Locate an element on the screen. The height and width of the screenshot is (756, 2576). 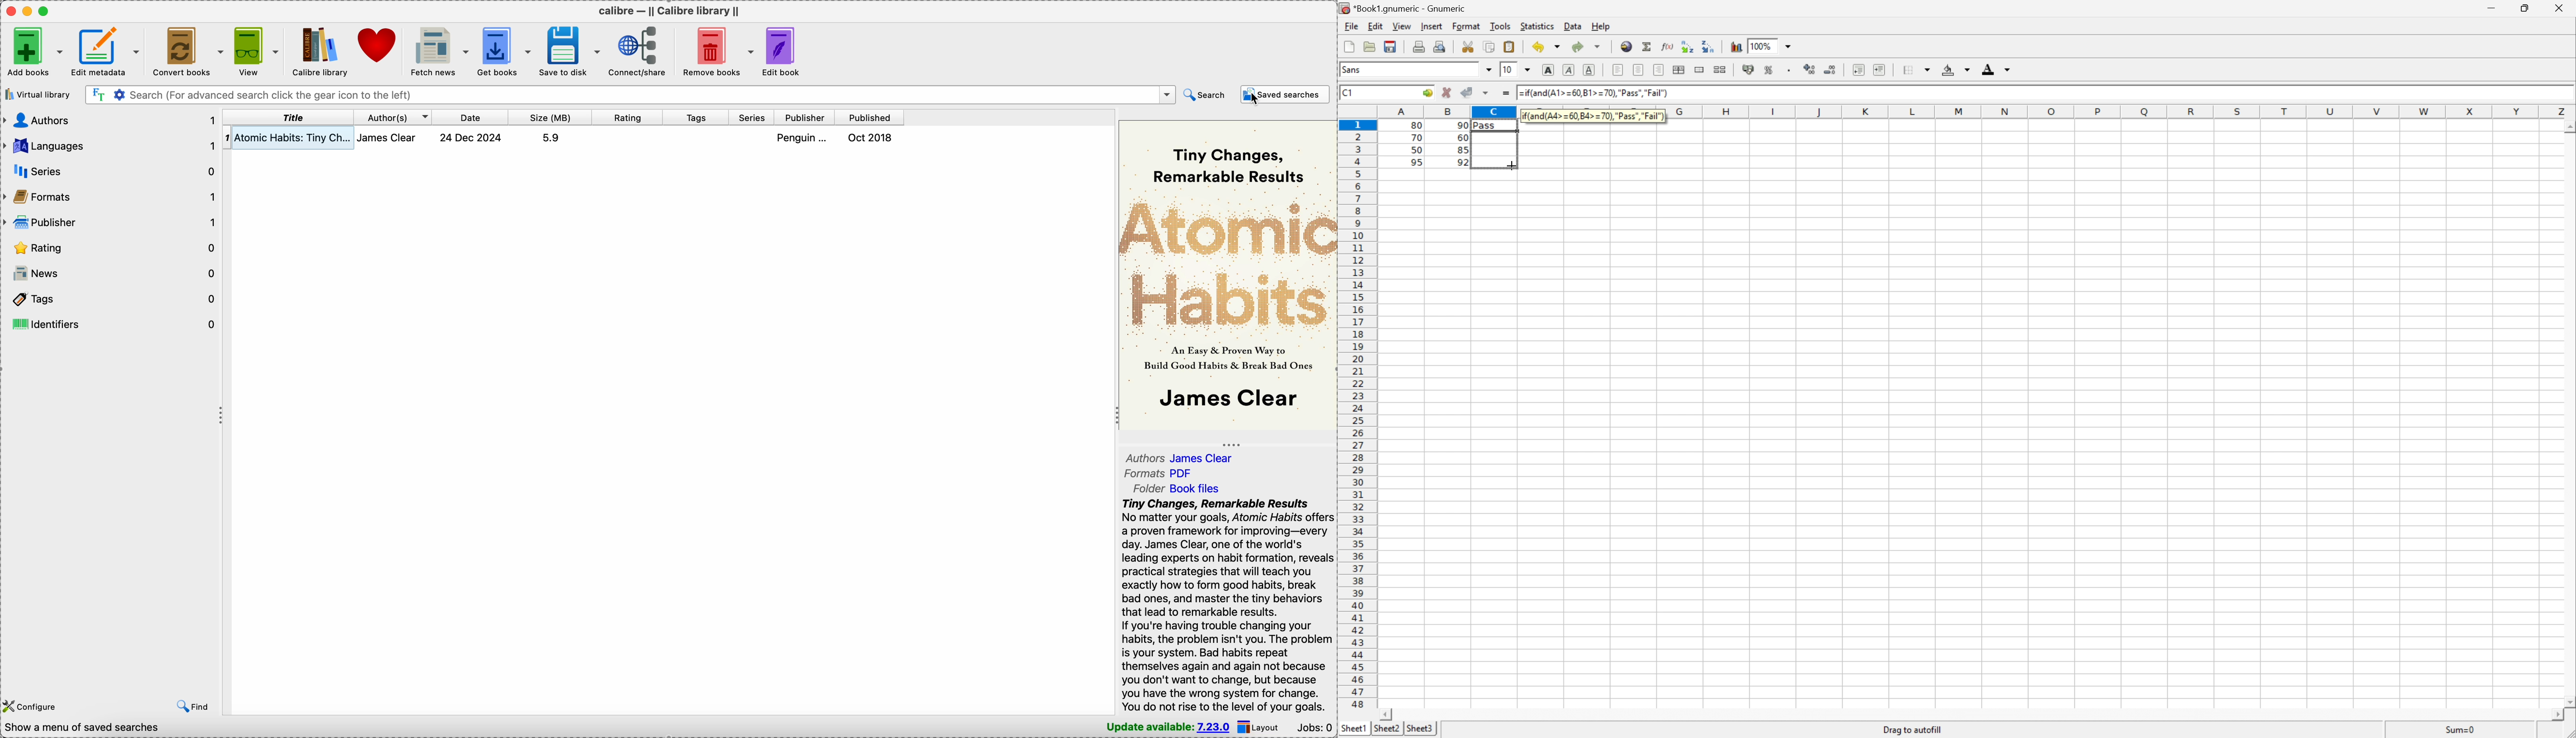
Sheet2 is located at coordinates (1386, 728).